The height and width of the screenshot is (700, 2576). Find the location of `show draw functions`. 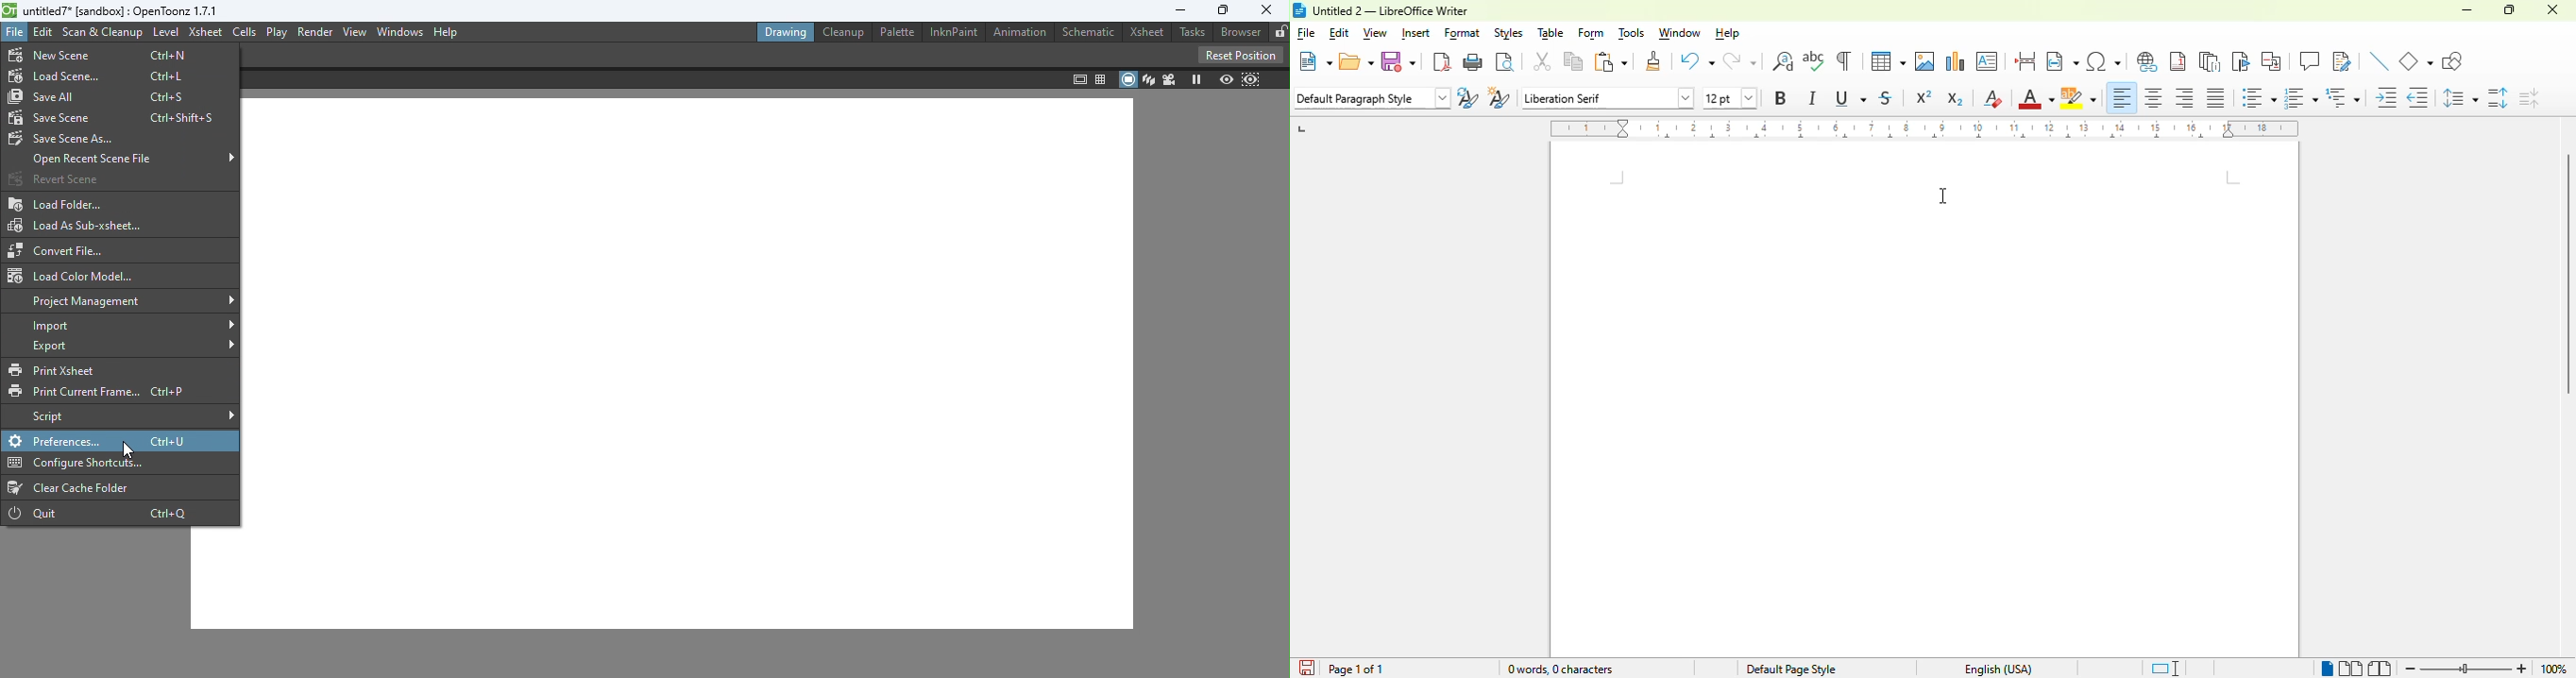

show draw functions is located at coordinates (2453, 61).